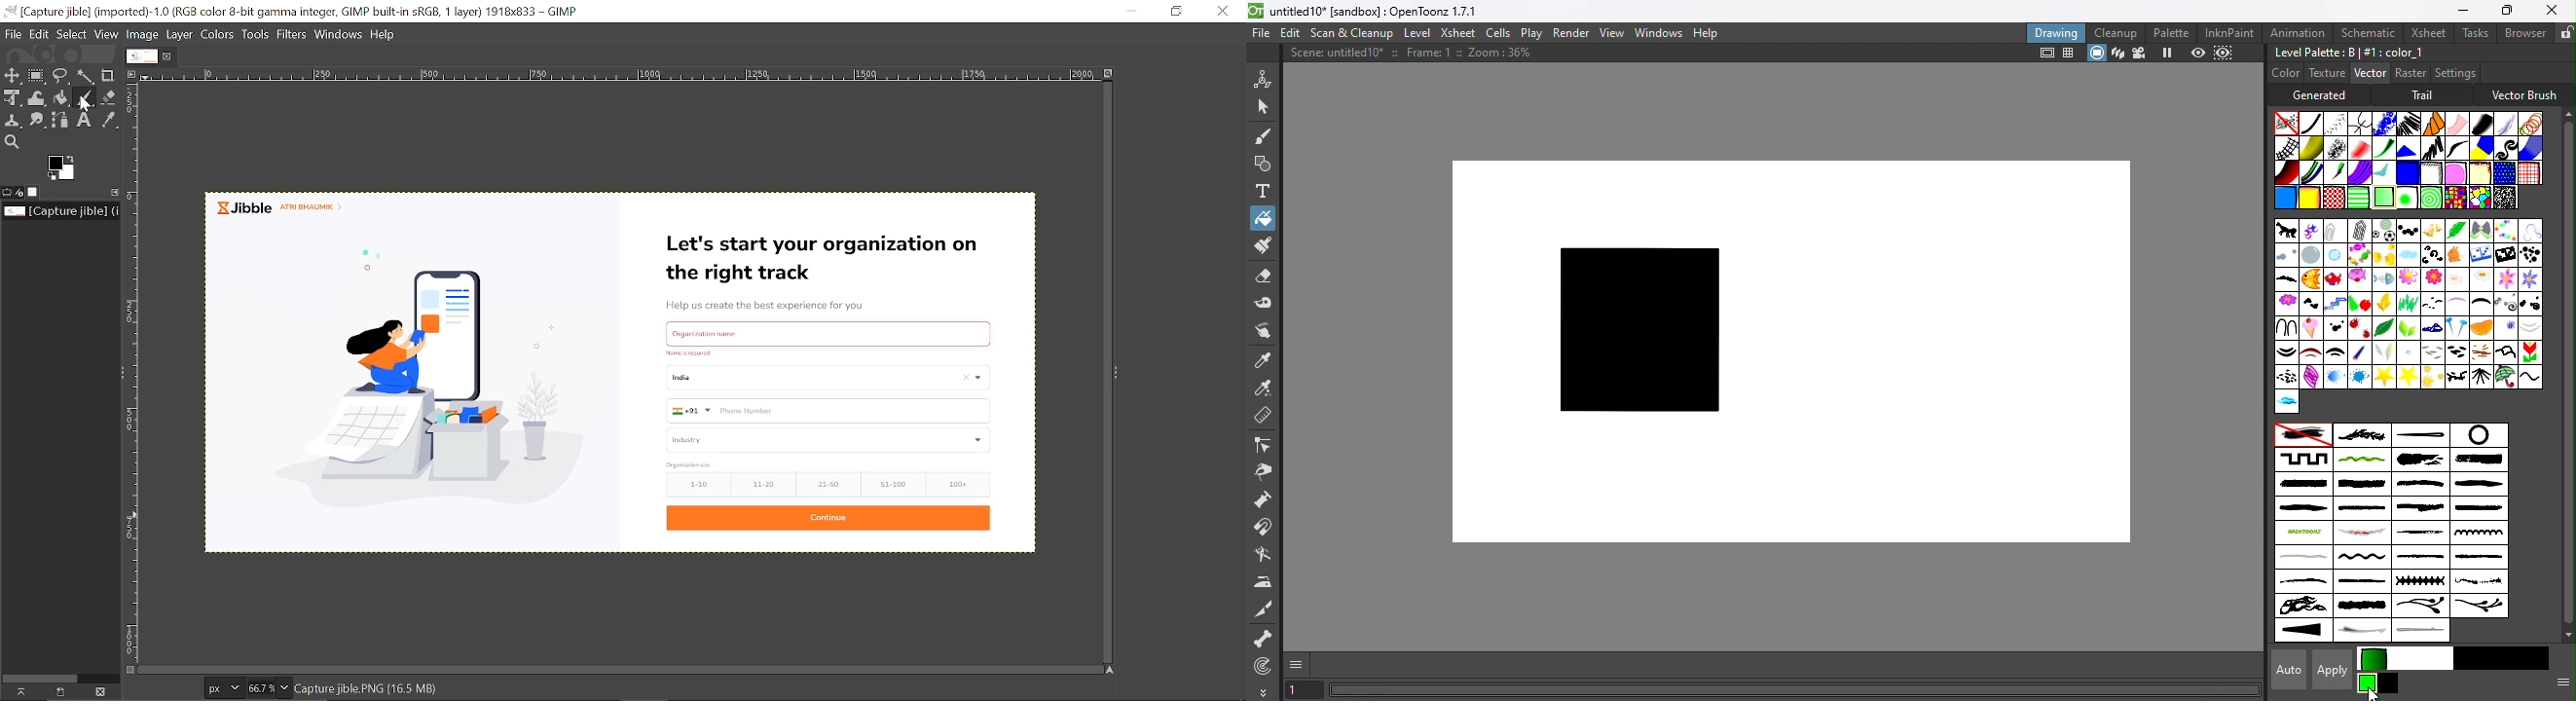 This screenshot has height=728, width=2576. What do you see at coordinates (1264, 691) in the screenshot?
I see `More tool` at bounding box center [1264, 691].